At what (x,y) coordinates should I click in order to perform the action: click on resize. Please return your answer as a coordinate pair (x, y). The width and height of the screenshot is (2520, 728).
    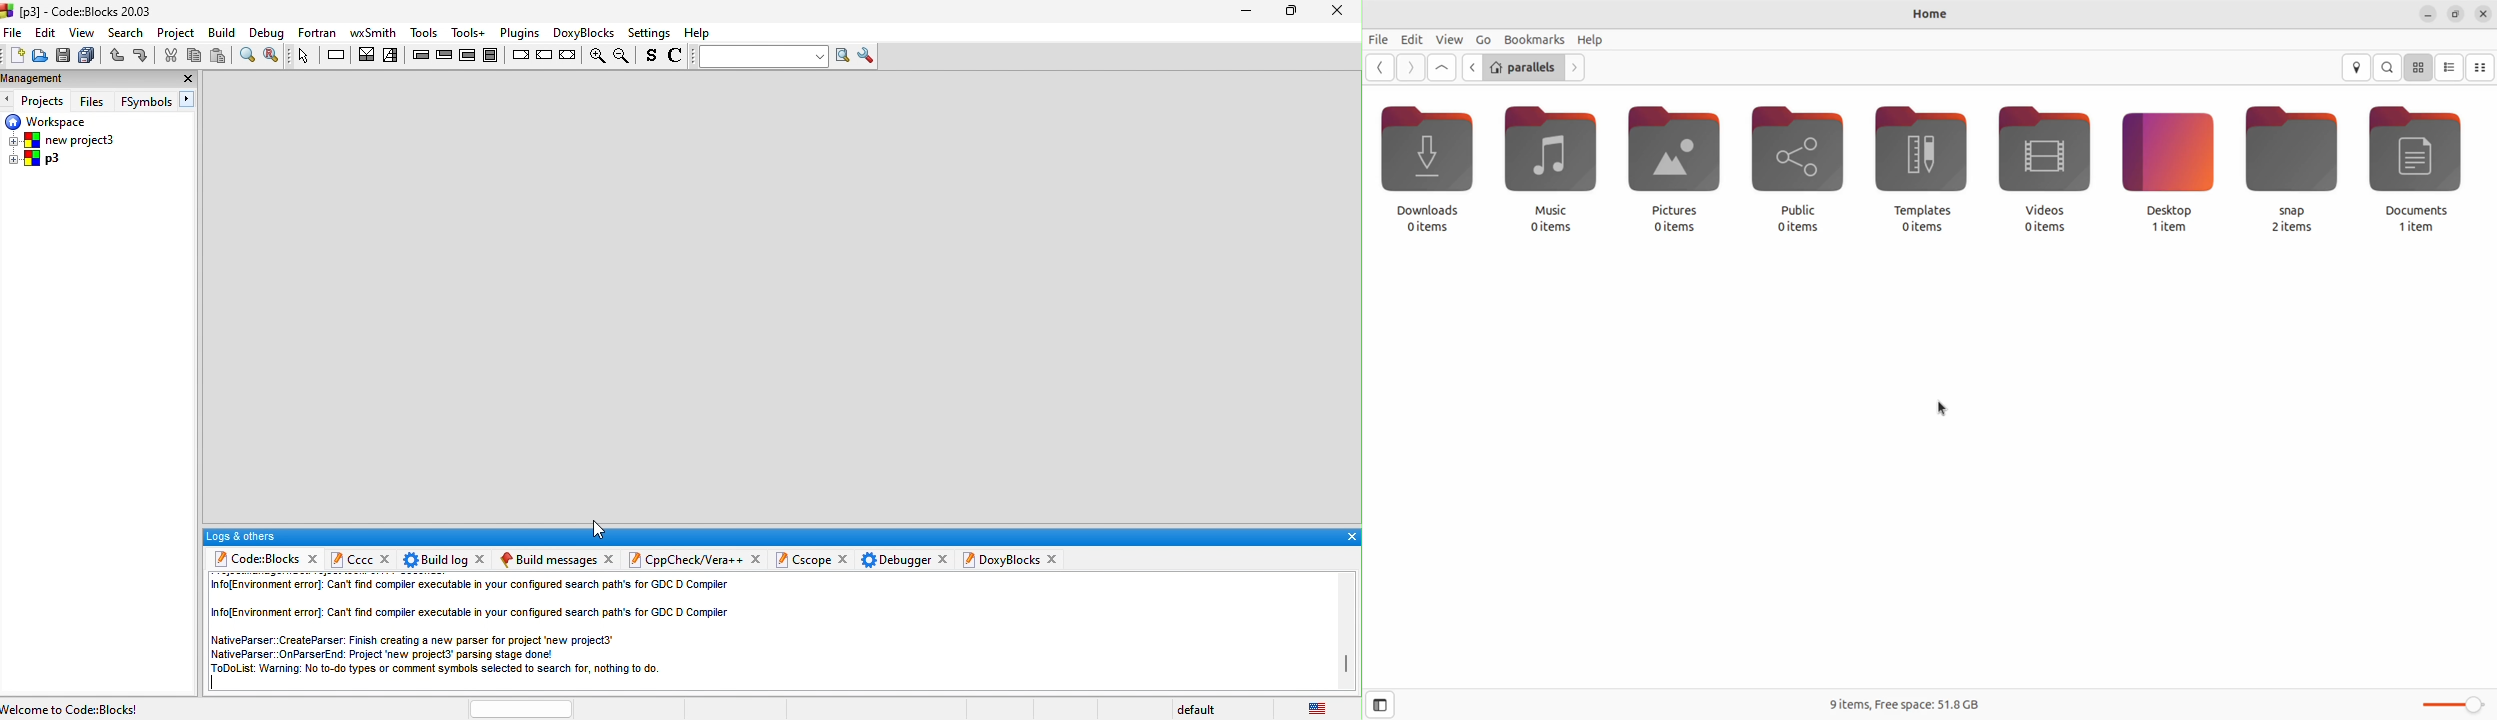
    Looking at the image, I should click on (2456, 13).